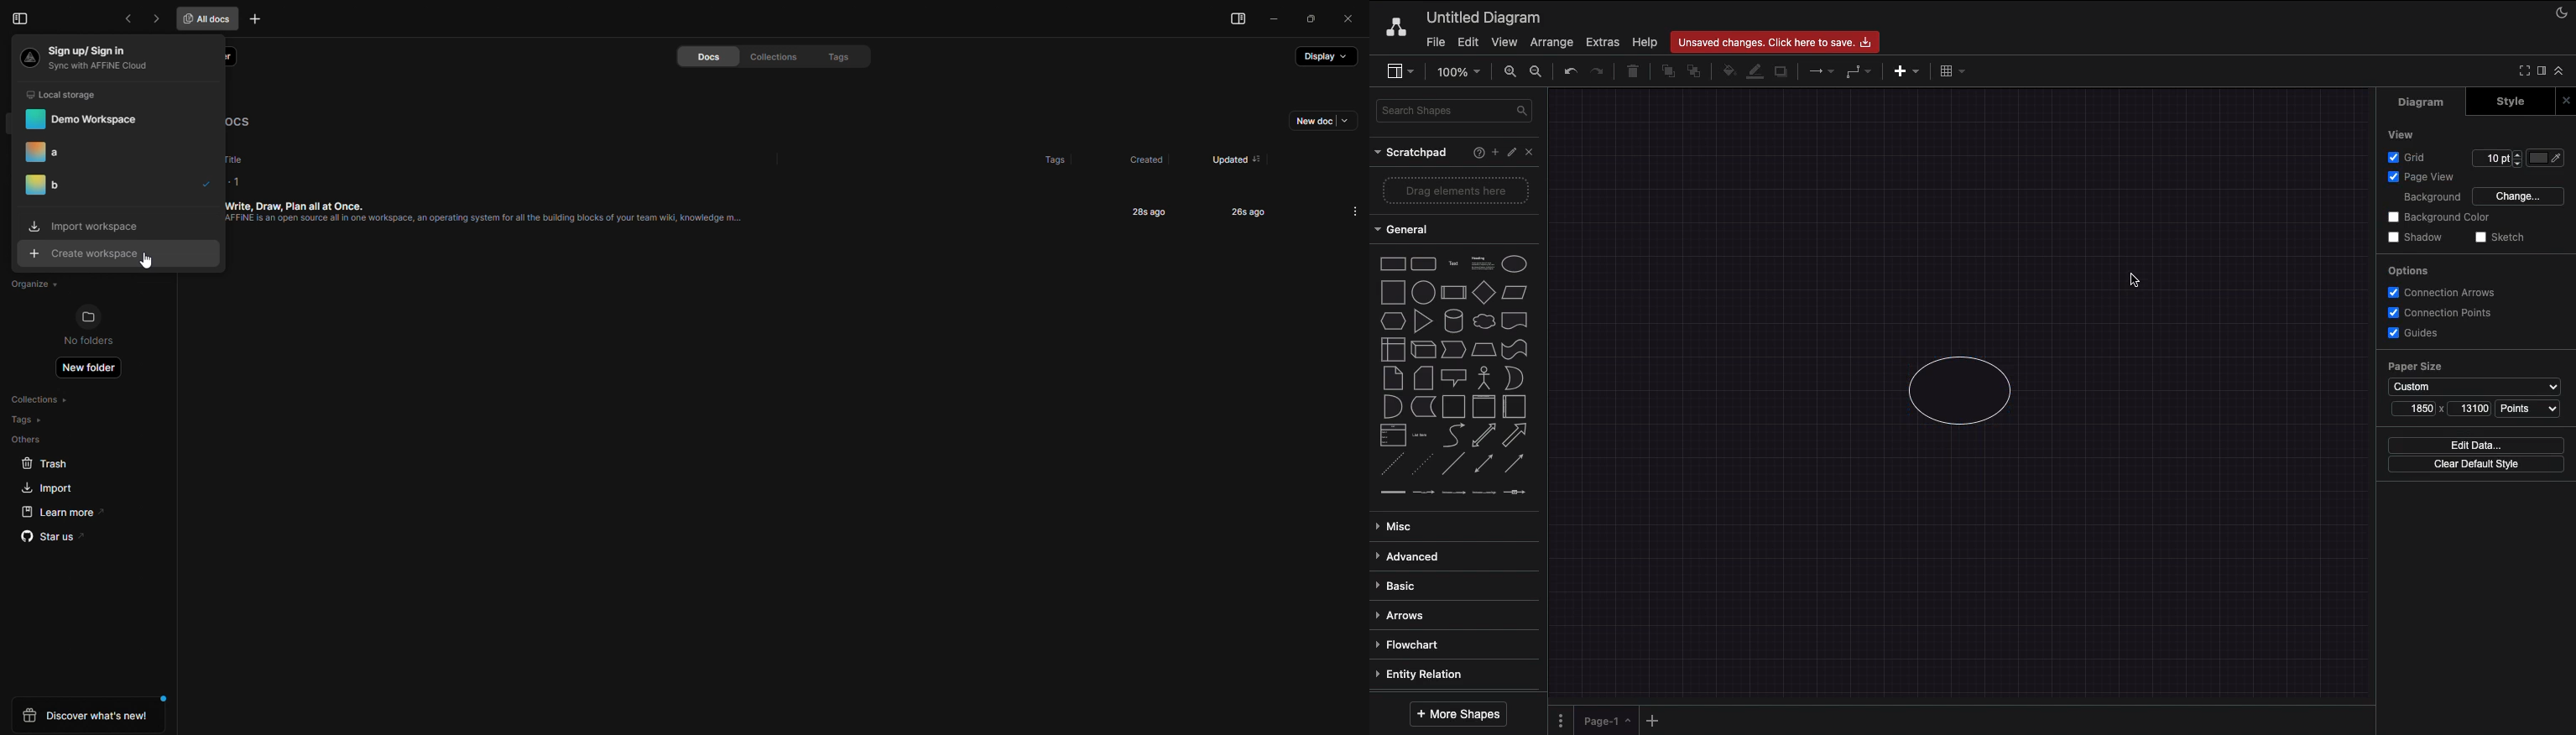  I want to click on Item list, so click(1425, 435).